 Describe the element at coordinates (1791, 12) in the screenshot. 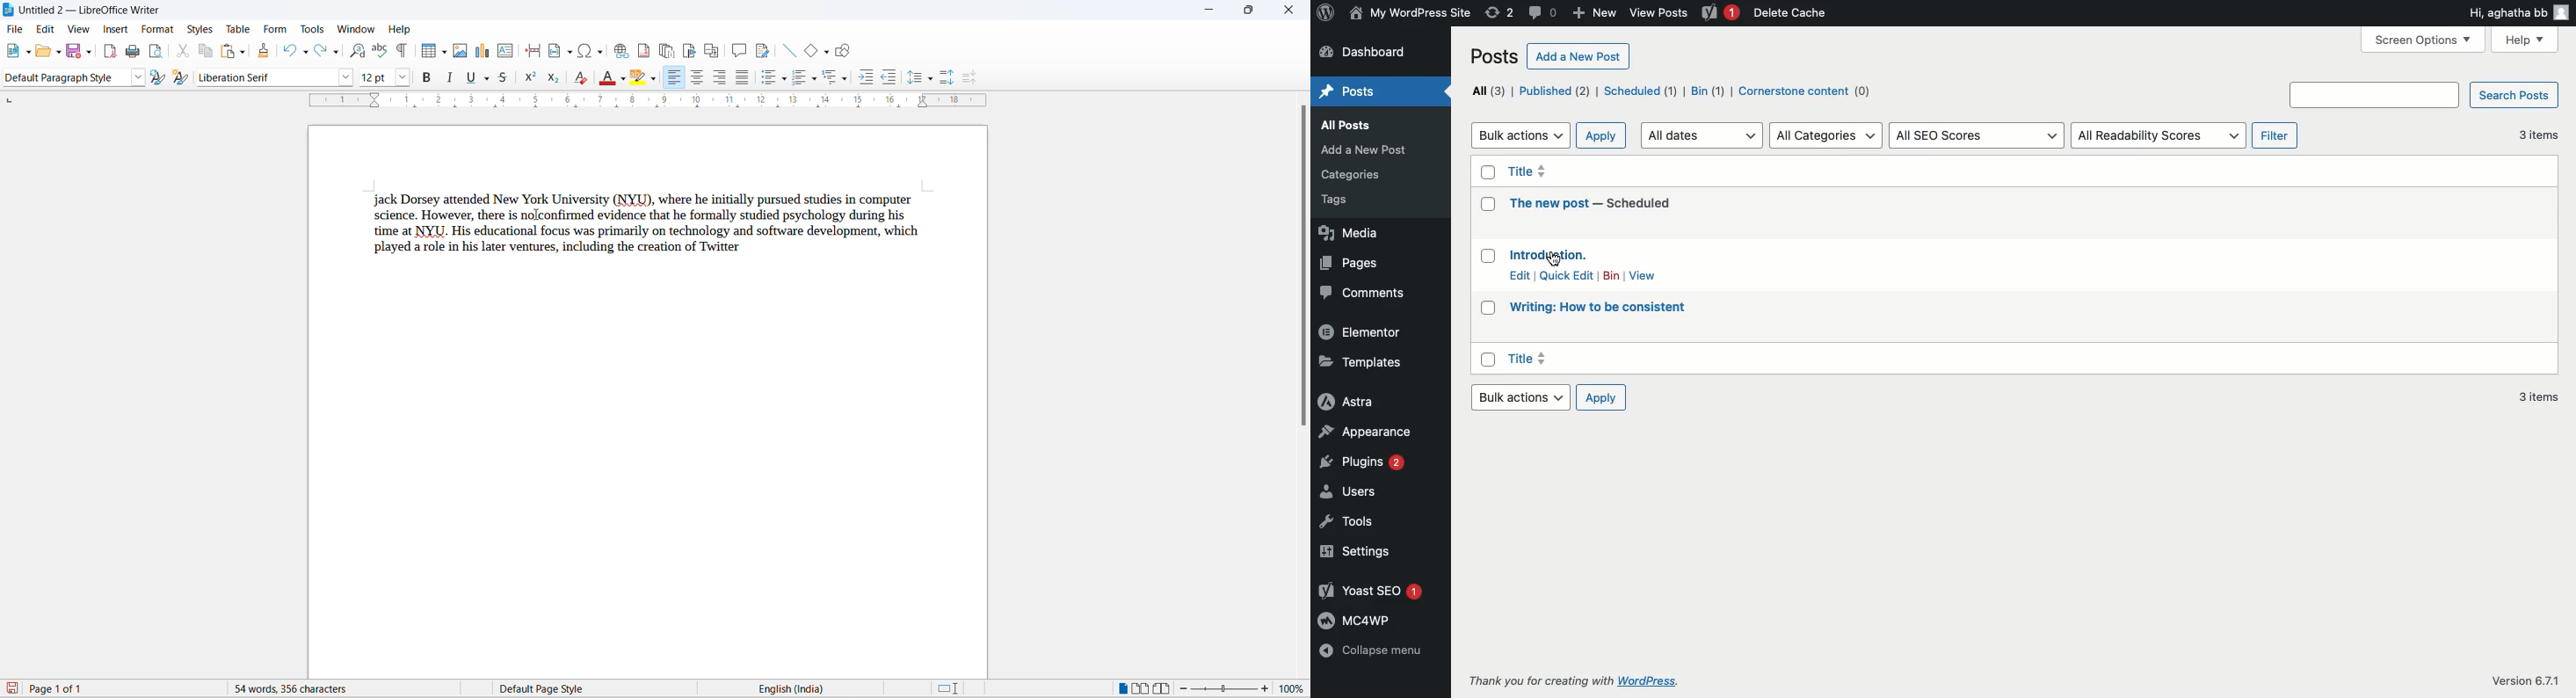

I see `Delete cache` at that location.